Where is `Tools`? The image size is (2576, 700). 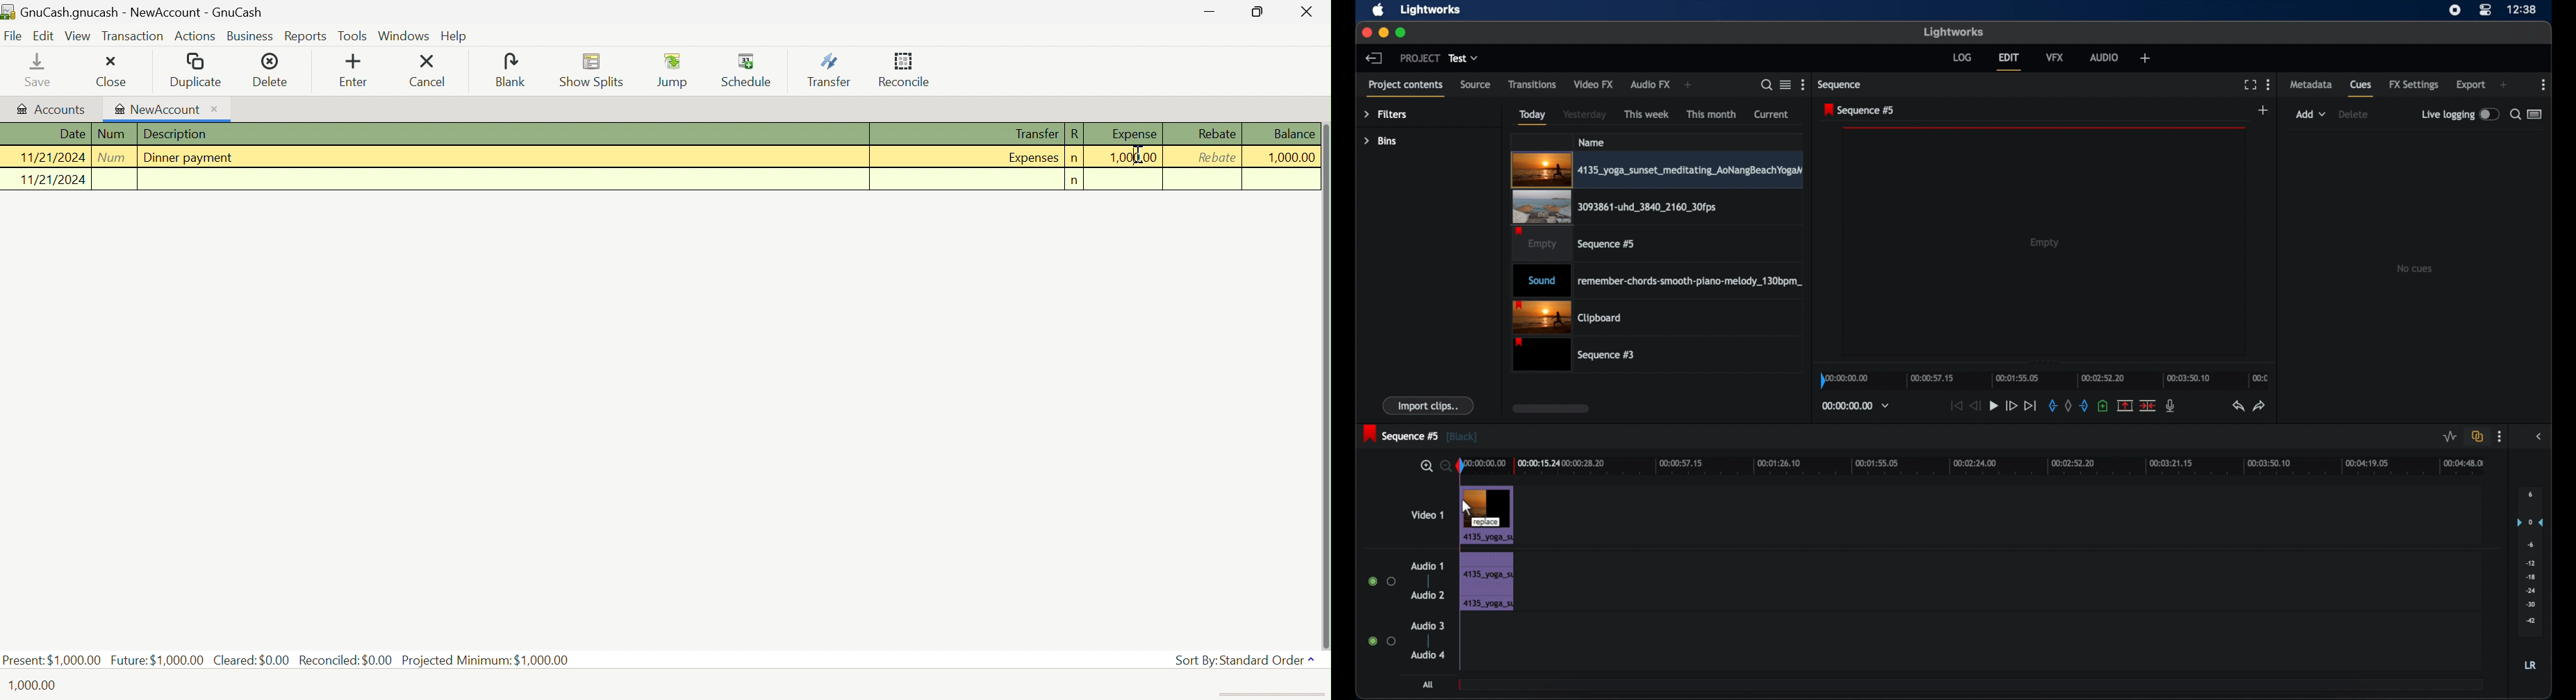 Tools is located at coordinates (353, 35).